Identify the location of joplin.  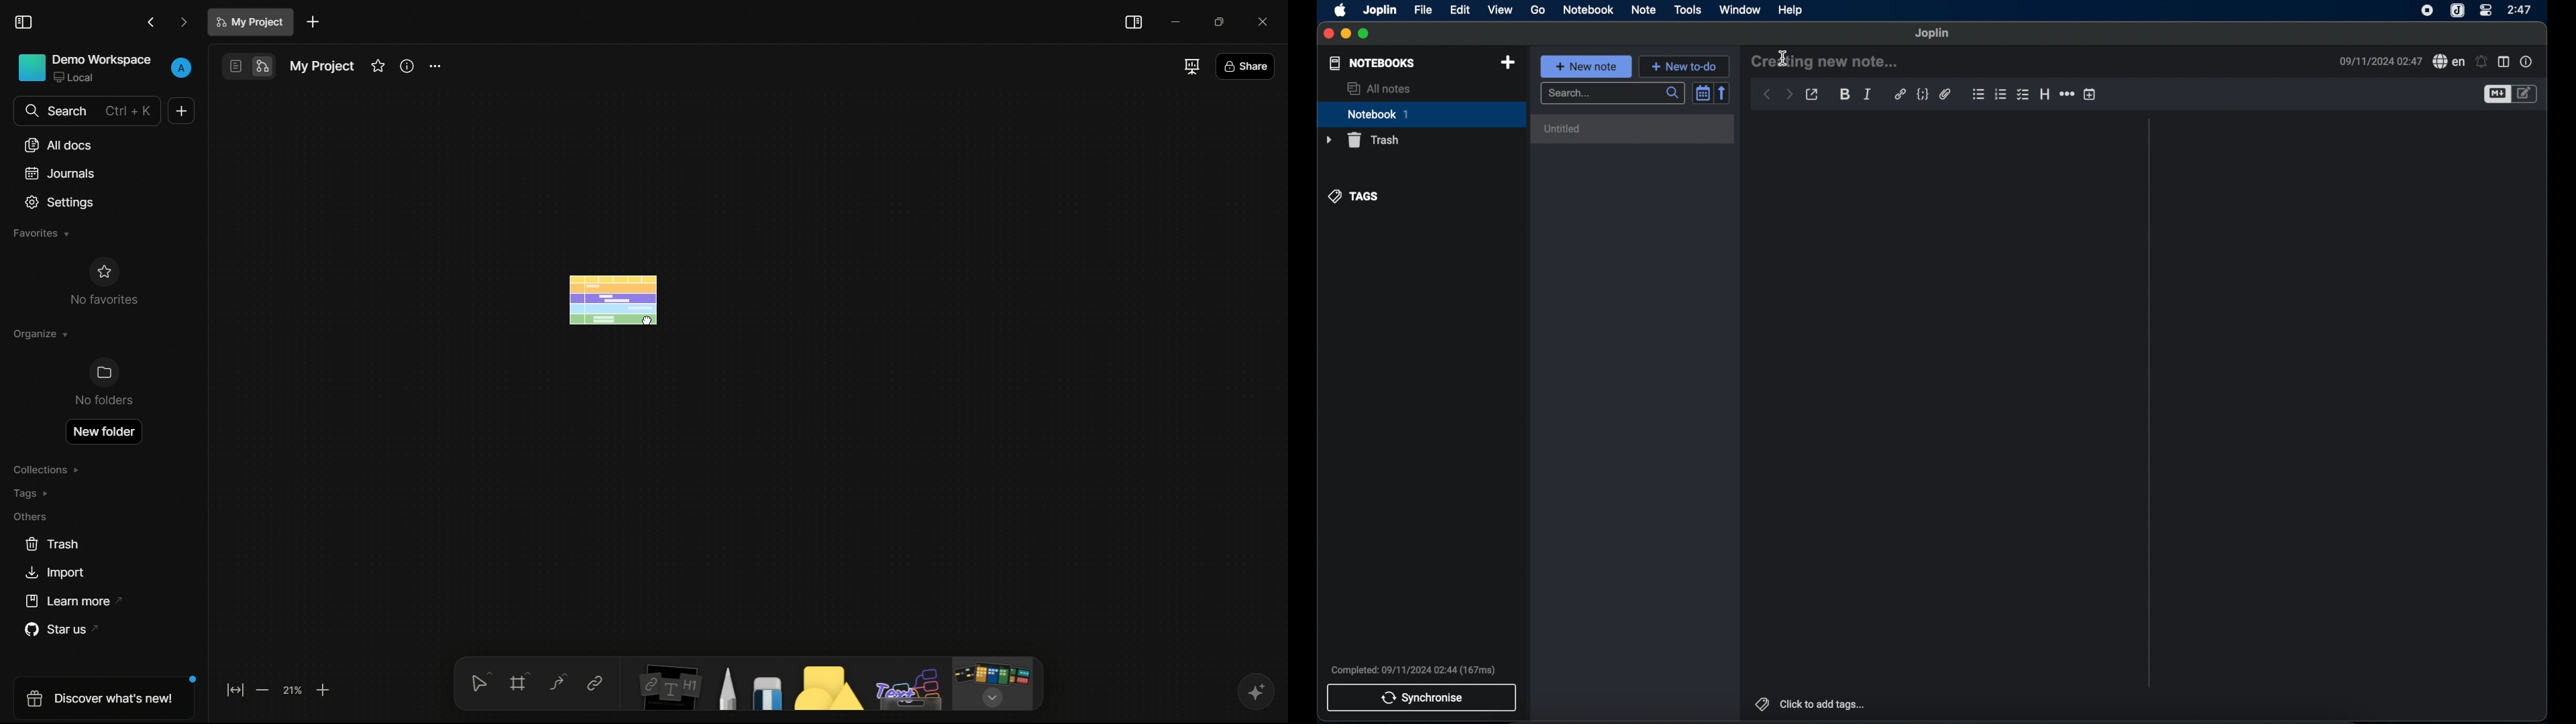
(1381, 11).